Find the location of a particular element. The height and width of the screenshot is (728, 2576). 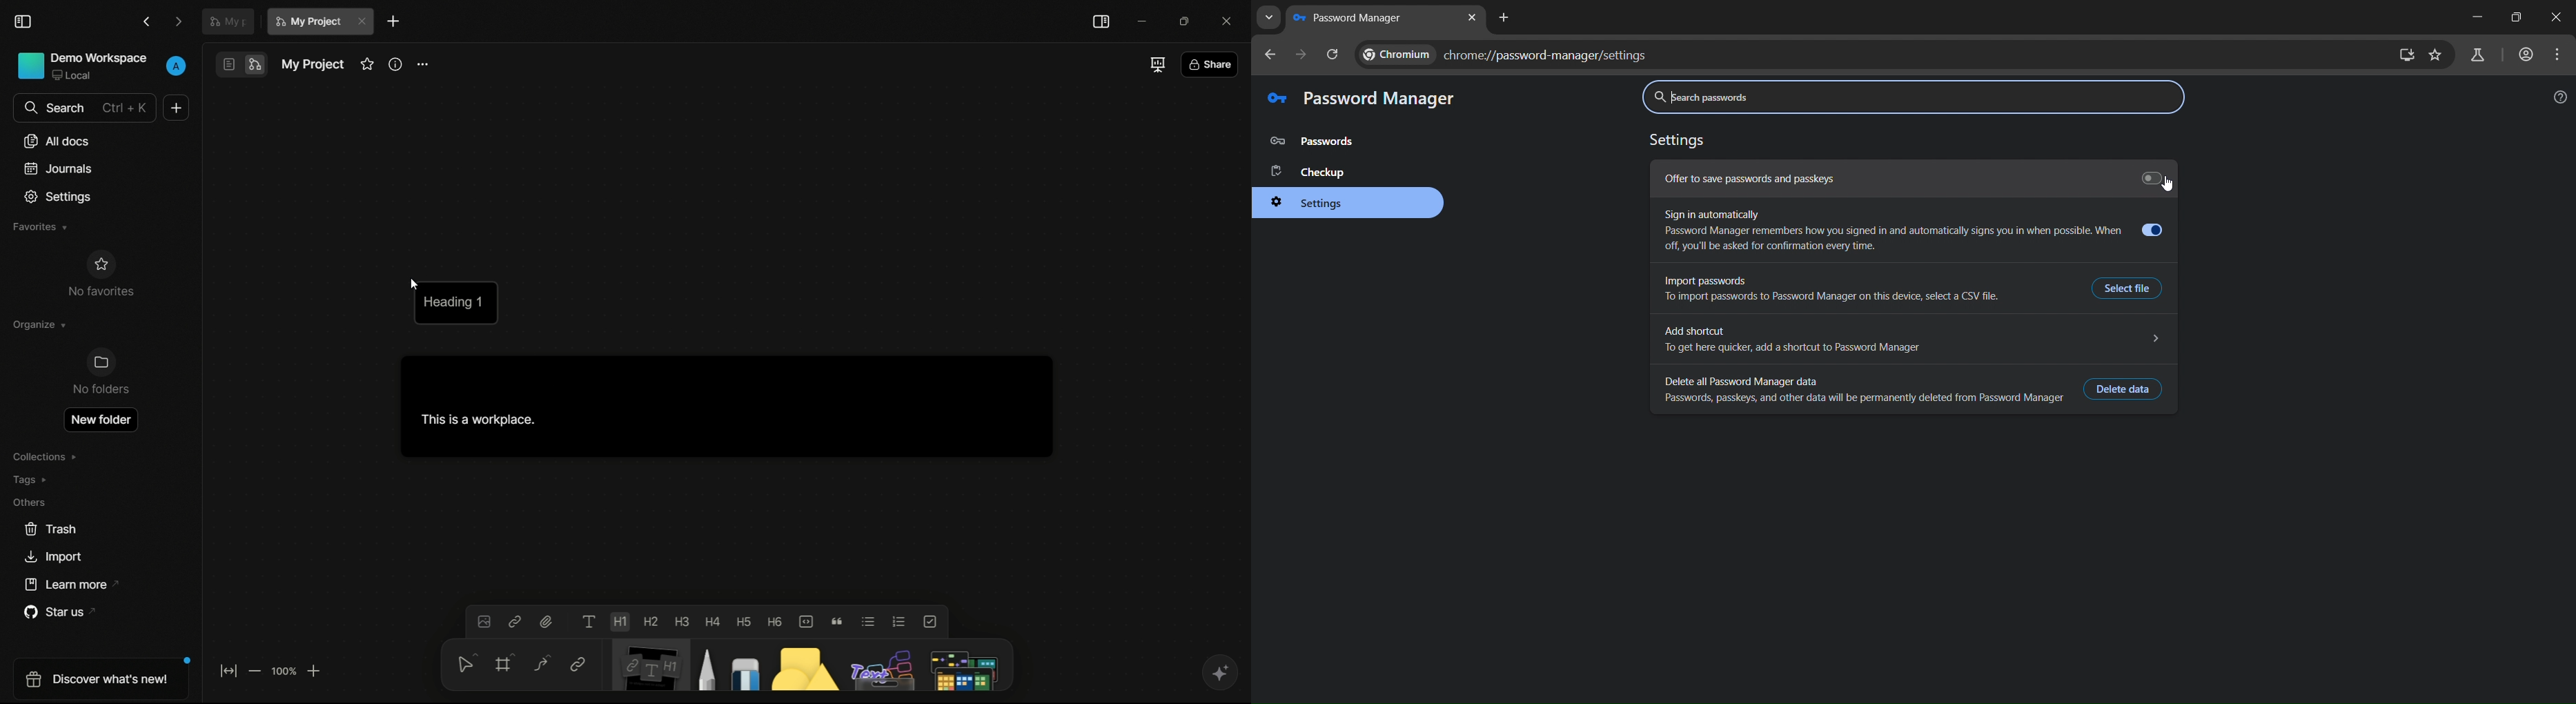

trash is located at coordinates (53, 530).